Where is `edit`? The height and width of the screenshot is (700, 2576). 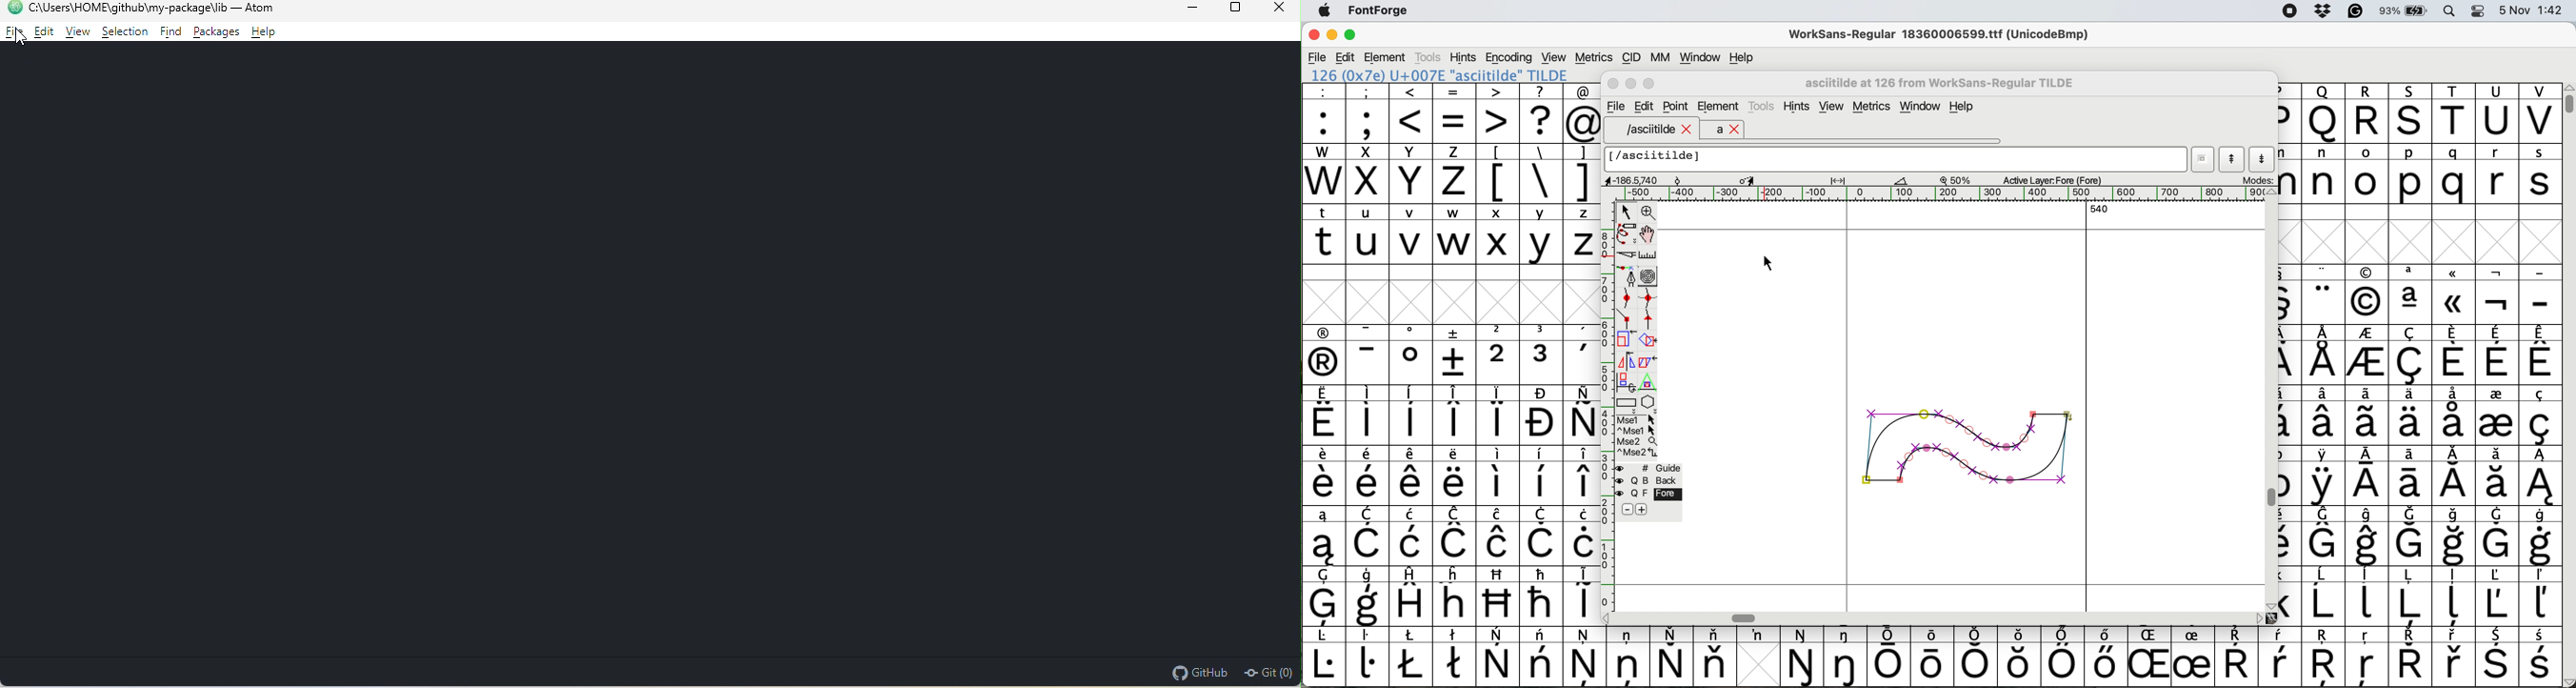 edit is located at coordinates (1347, 58).